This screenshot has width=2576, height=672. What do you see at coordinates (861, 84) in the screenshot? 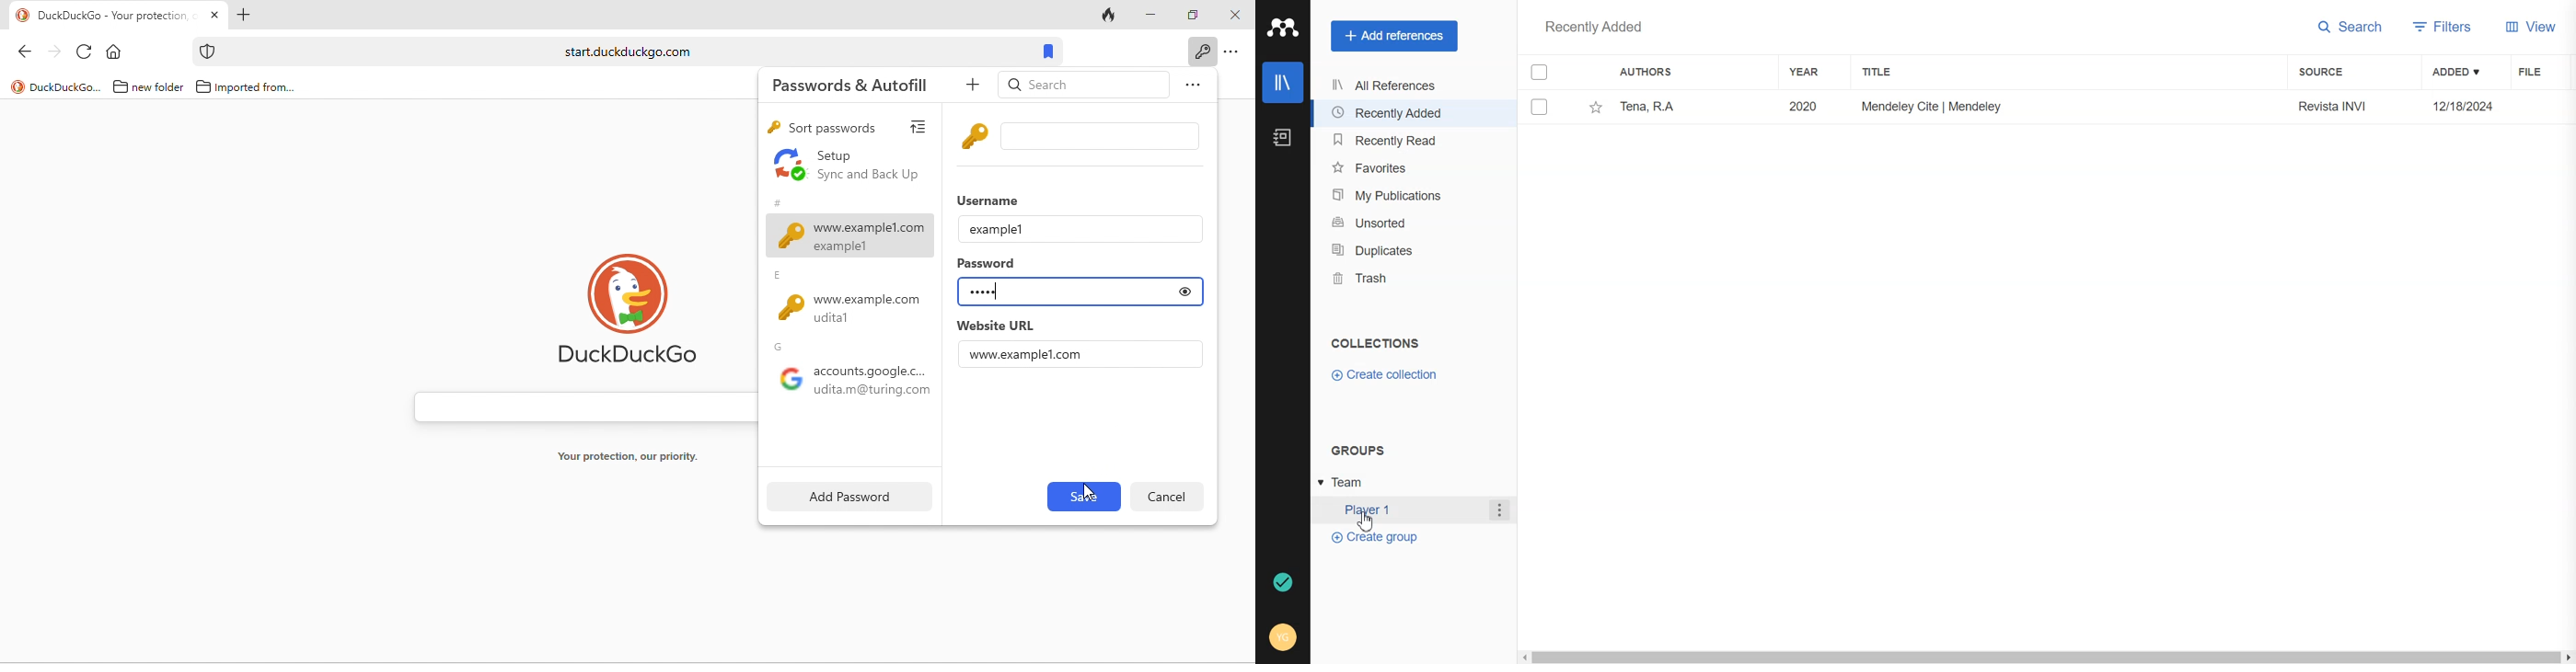
I see `passwords and autofill` at bounding box center [861, 84].